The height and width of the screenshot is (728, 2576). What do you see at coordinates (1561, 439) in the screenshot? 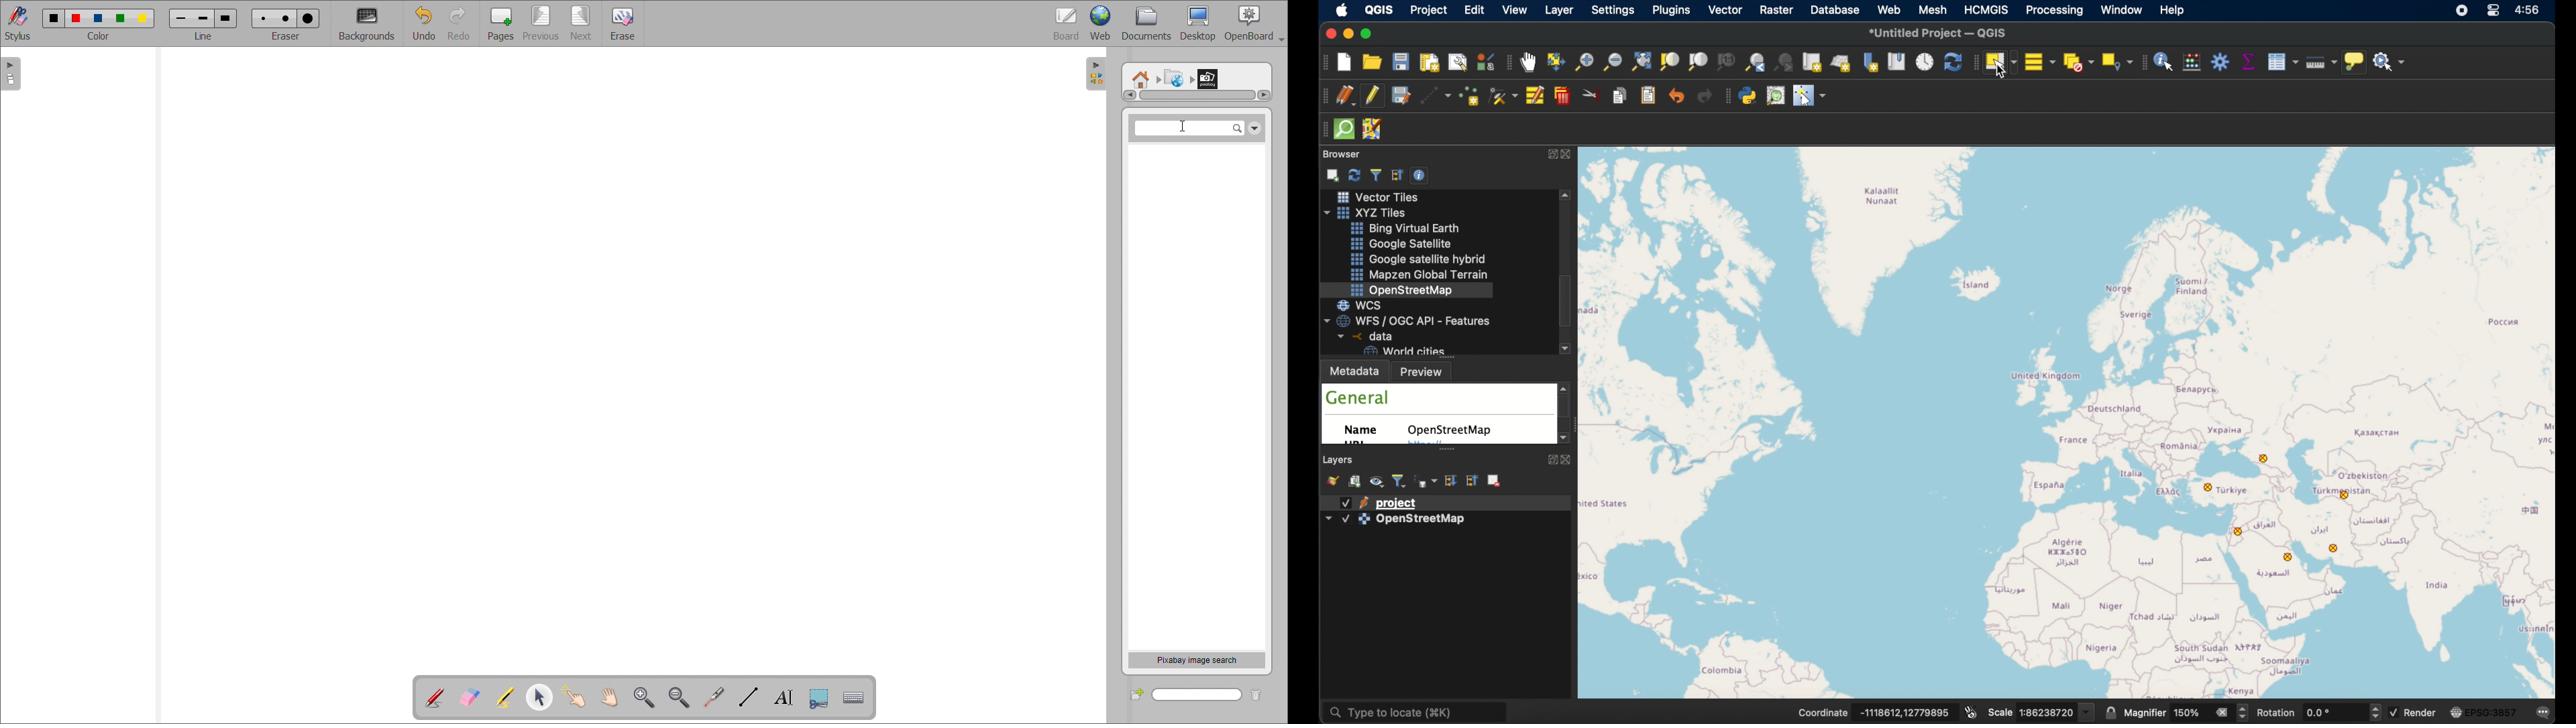
I see `scroll down arrow` at bounding box center [1561, 439].